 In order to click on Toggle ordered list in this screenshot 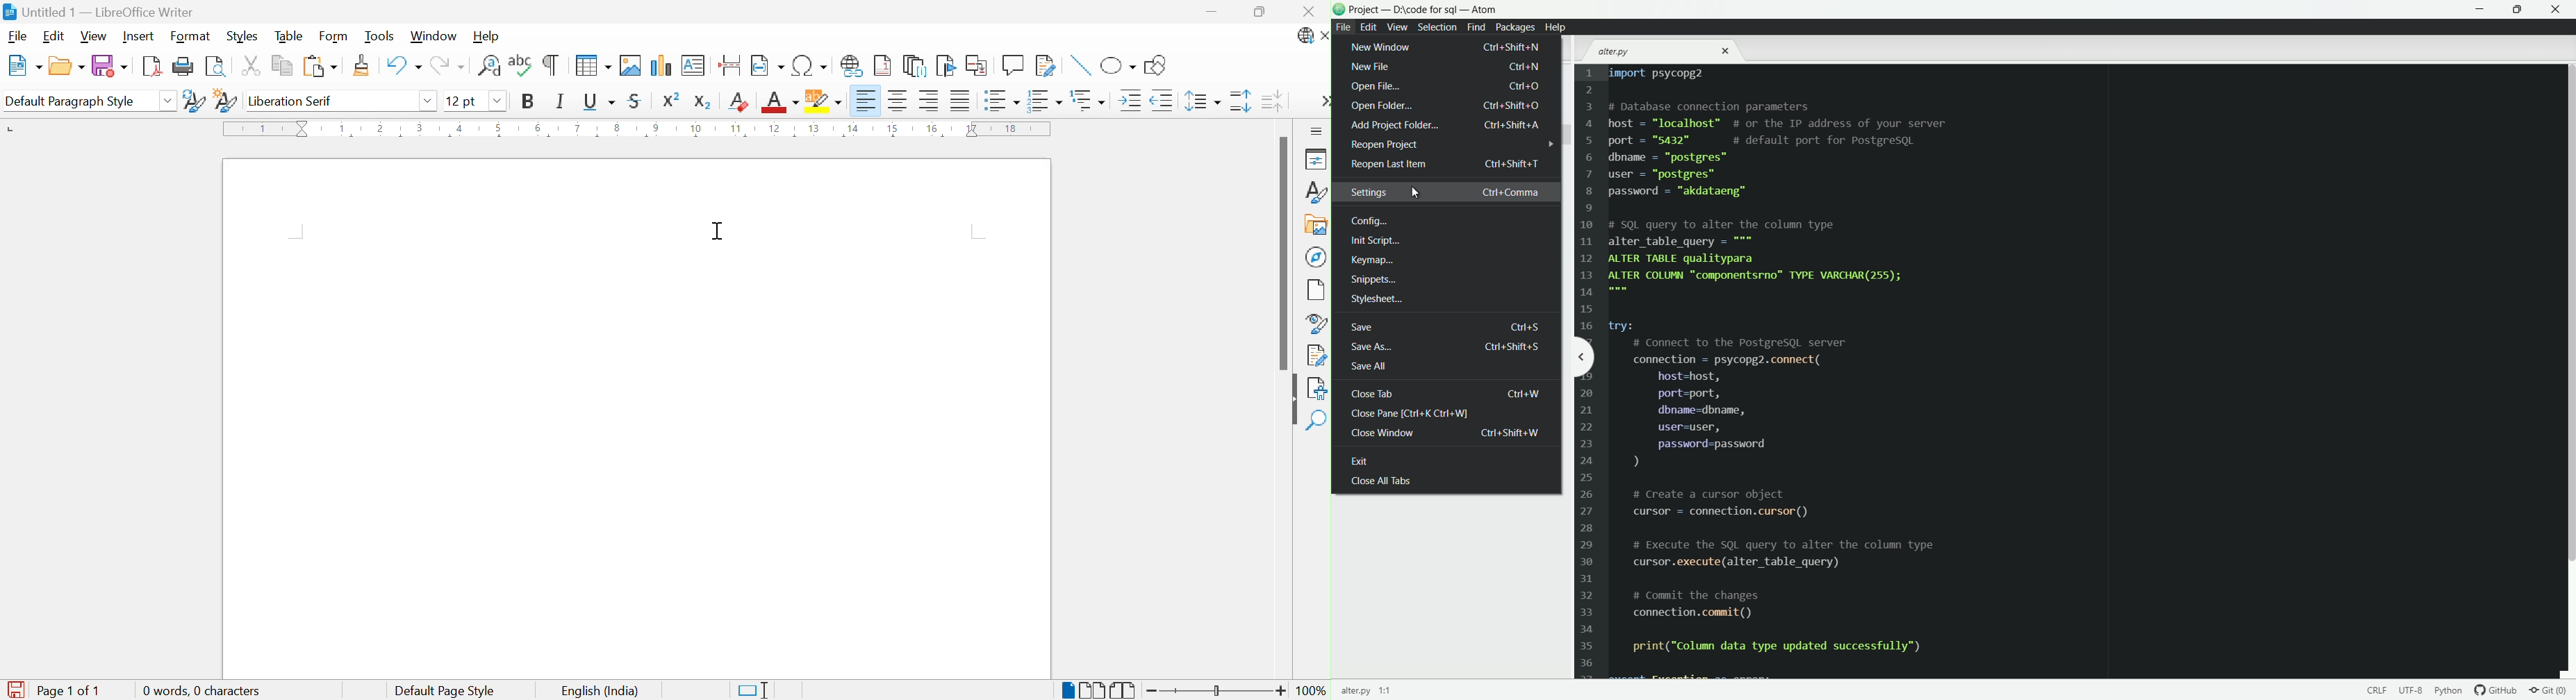, I will do `click(1048, 103)`.